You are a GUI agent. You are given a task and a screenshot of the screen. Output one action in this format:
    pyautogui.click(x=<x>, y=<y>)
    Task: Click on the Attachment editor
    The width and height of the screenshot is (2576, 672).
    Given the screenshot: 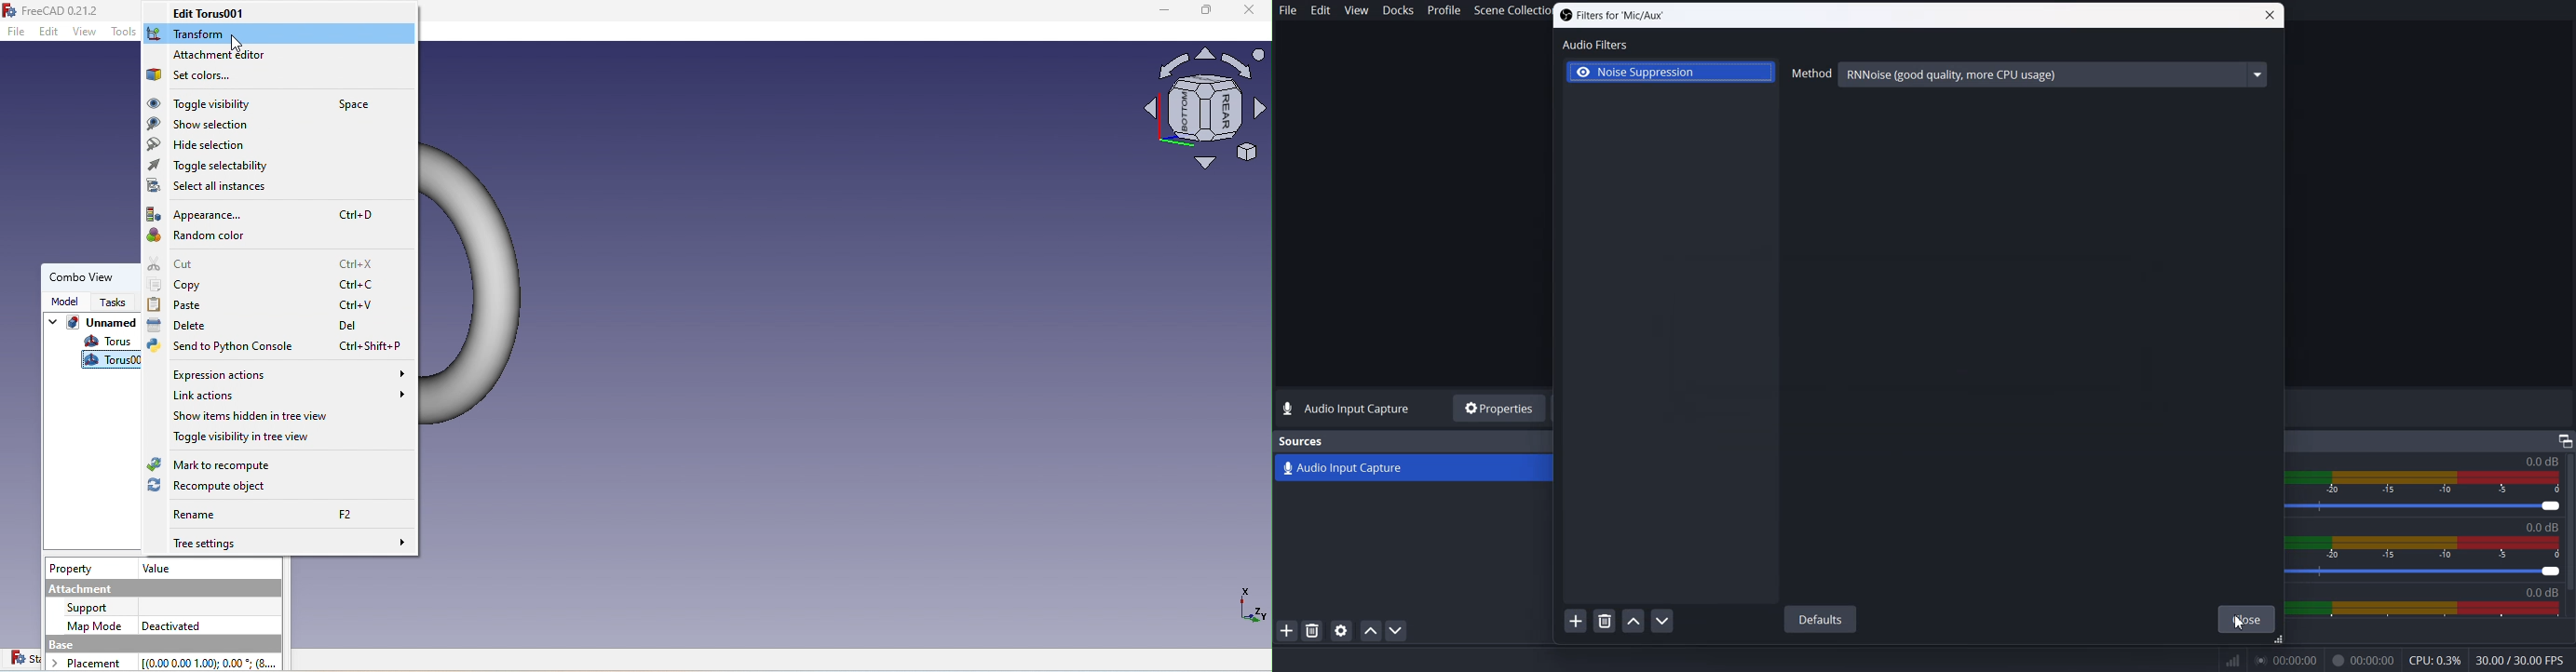 What is the action you would take?
    pyautogui.click(x=225, y=55)
    